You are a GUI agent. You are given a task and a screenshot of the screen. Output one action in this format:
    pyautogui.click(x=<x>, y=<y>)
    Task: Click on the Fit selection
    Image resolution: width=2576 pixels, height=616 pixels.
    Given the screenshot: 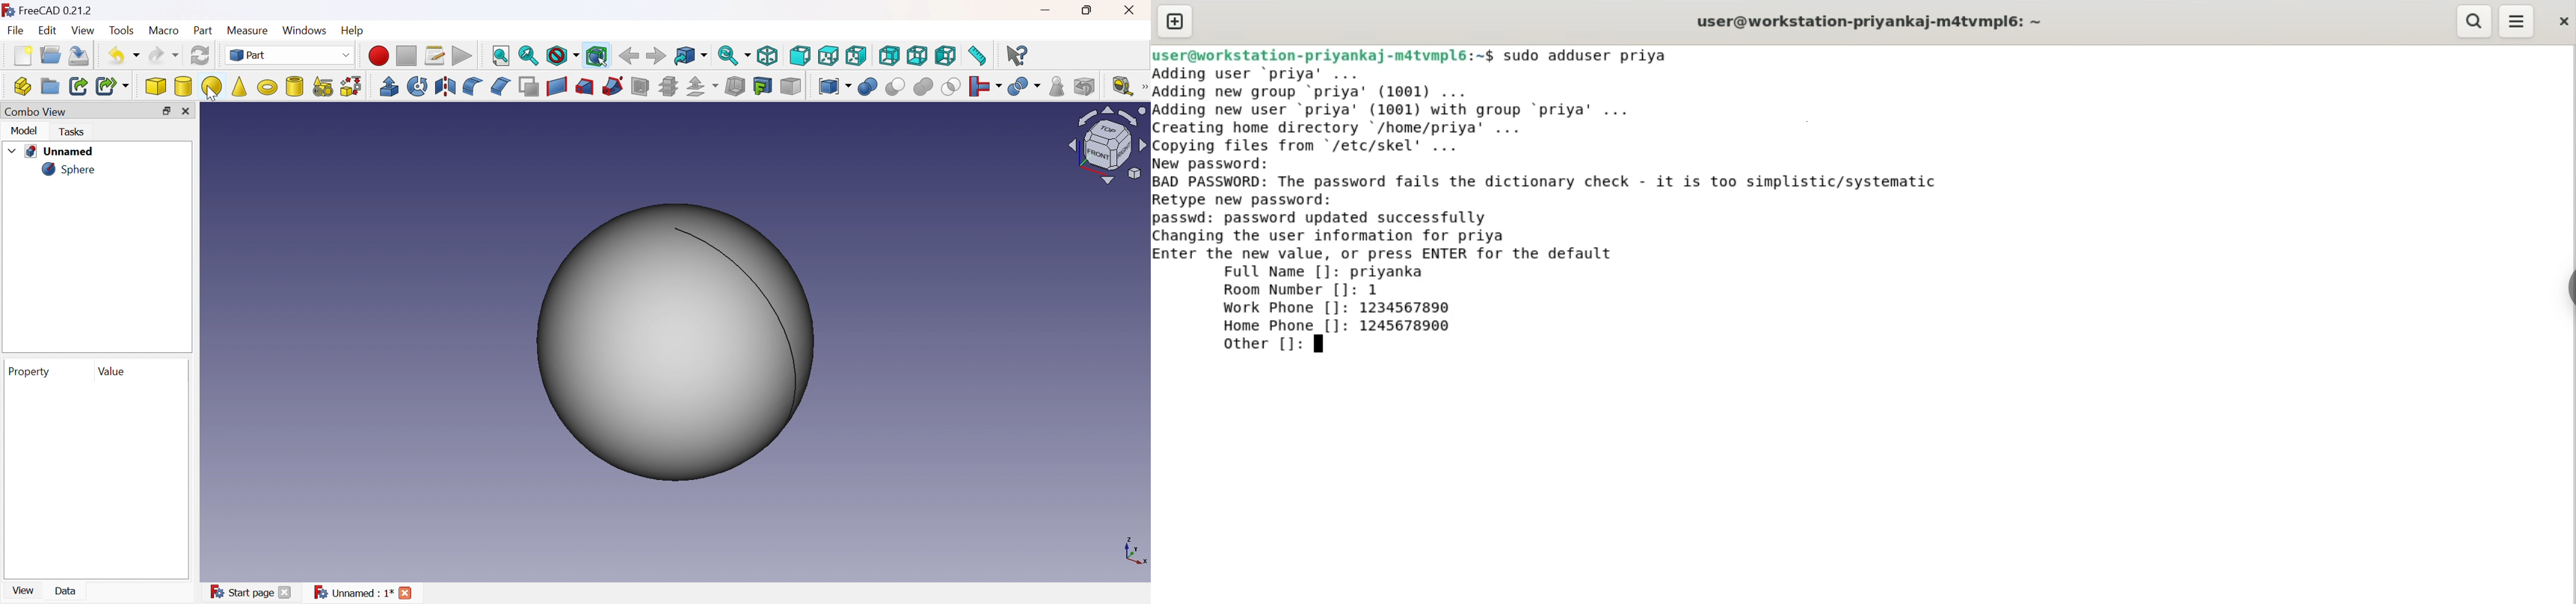 What is the action you would take?
    pyautogui.click(x=528, y=56)
    